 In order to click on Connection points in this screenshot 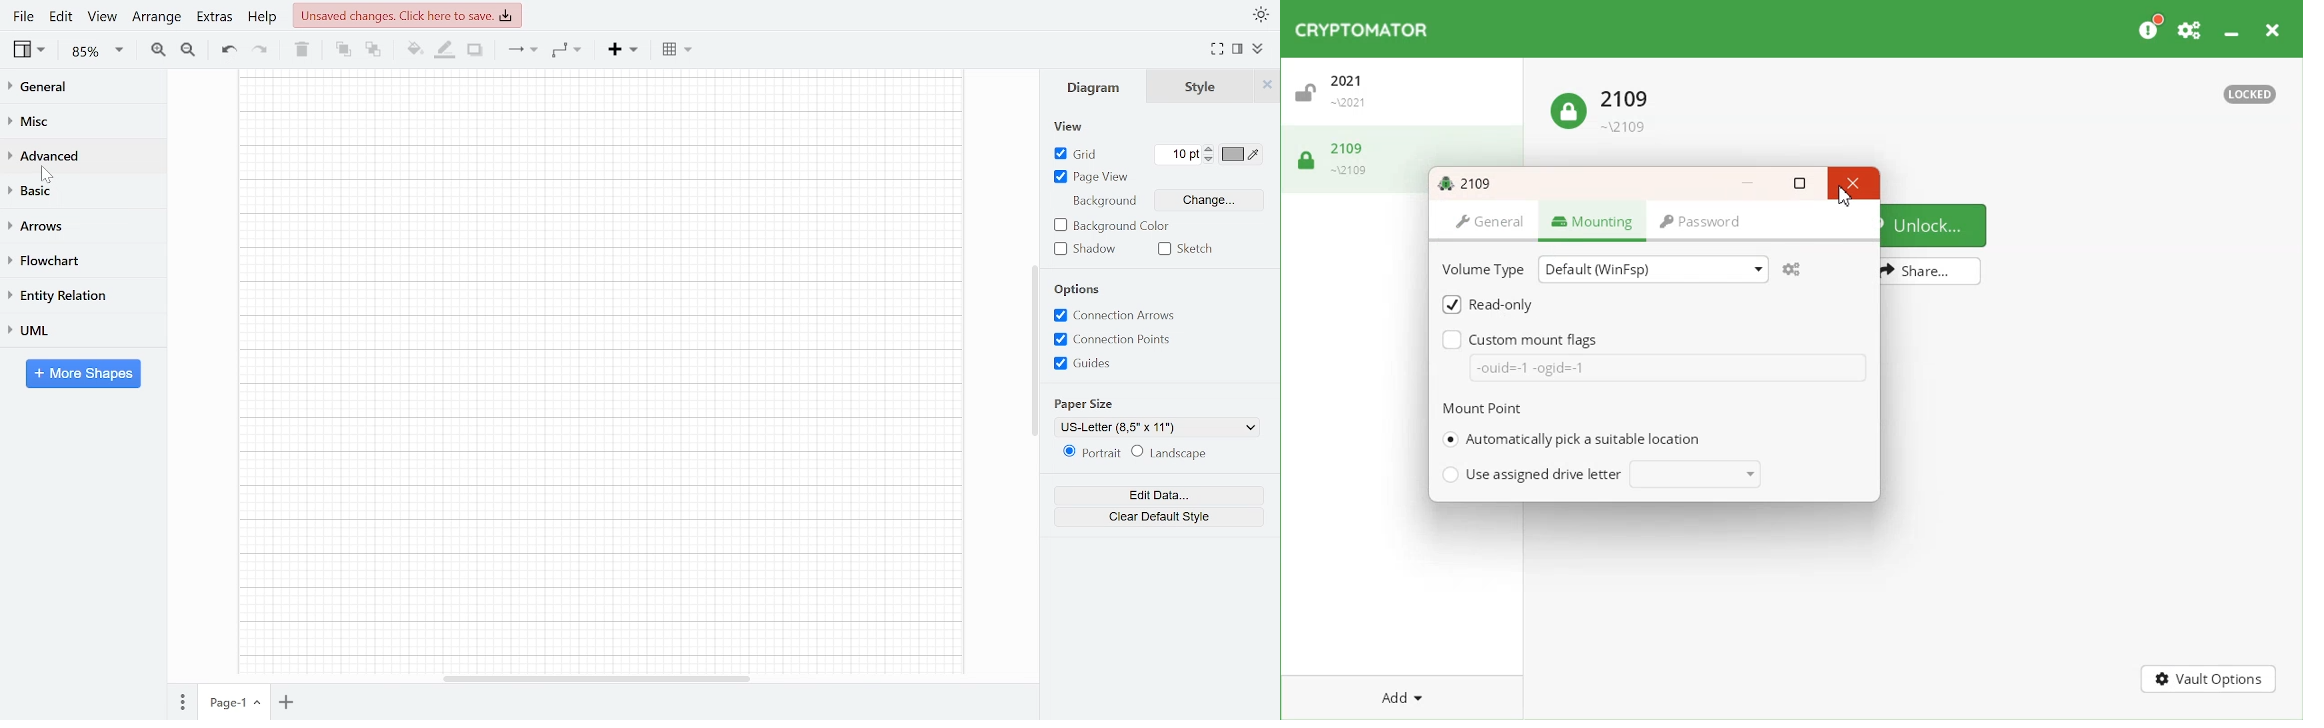, I will do `click(1114, 341)`.